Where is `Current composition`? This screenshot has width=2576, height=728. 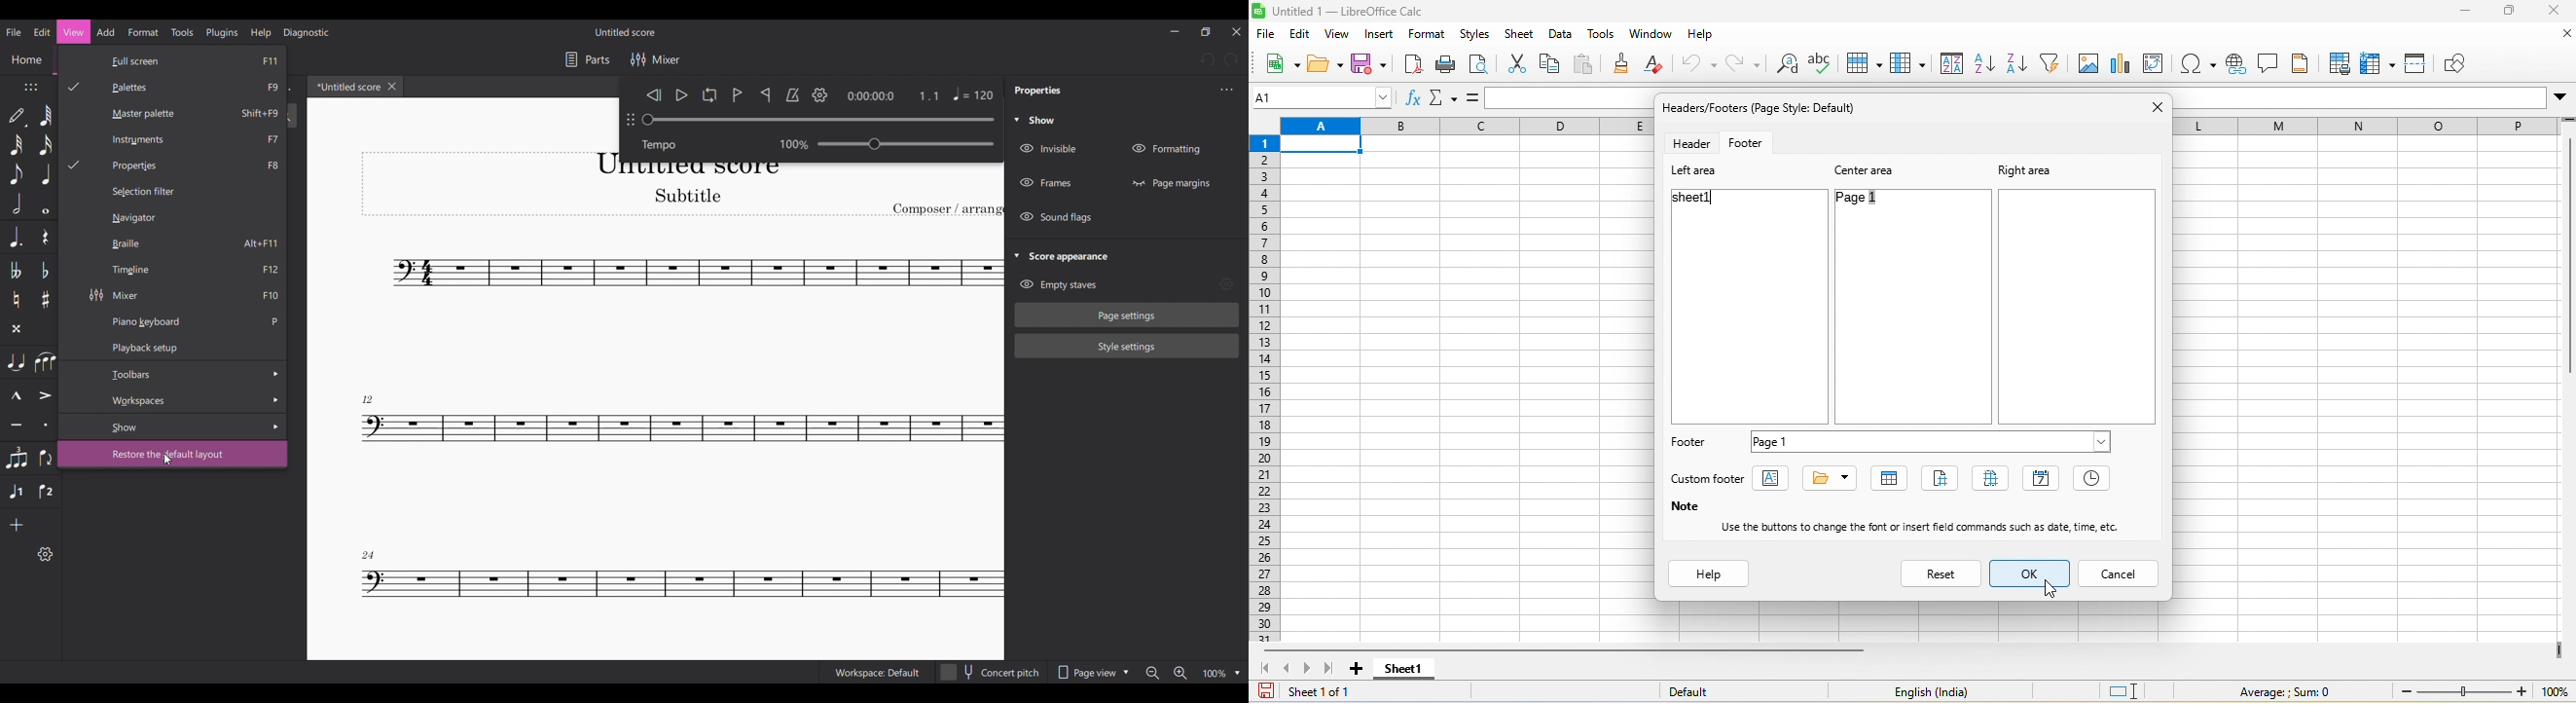
Current composition is located at coordinates (682, 432).